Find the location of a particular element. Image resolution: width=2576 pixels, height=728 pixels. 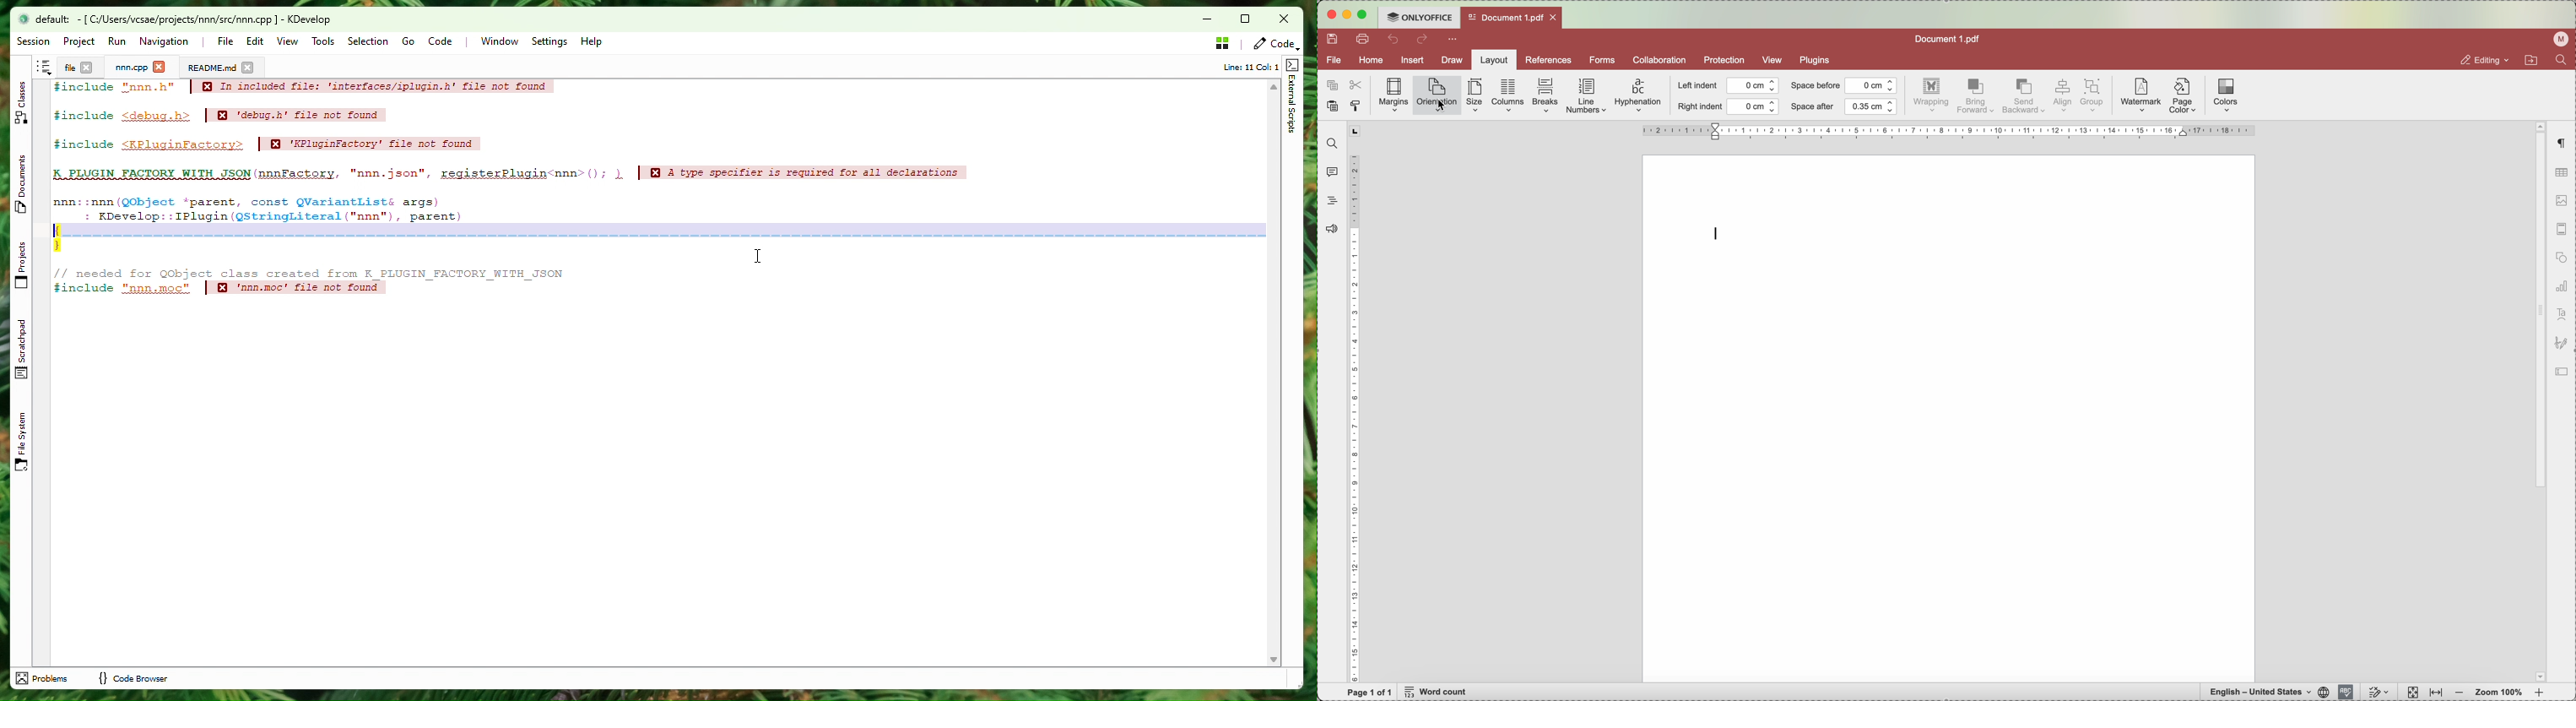

Only office is located at coordinates (1419, 17).